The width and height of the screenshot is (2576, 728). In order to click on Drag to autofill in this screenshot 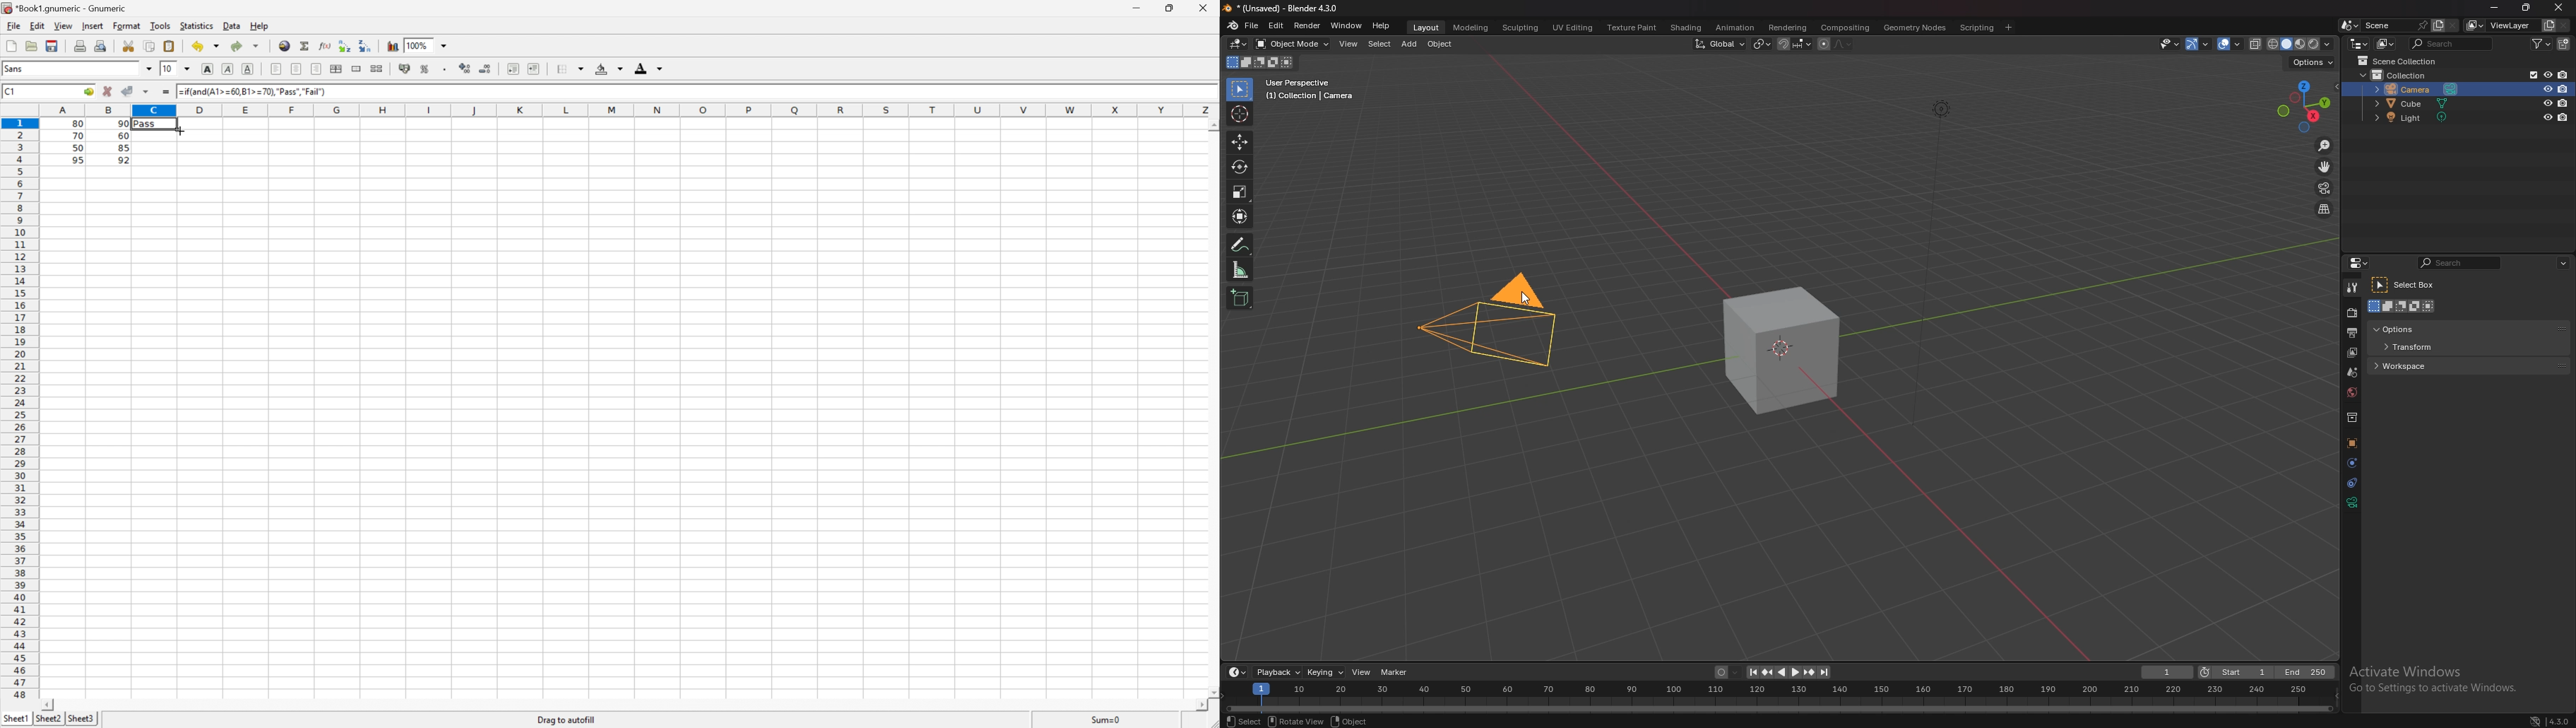, I will do `click(567, 717)`.